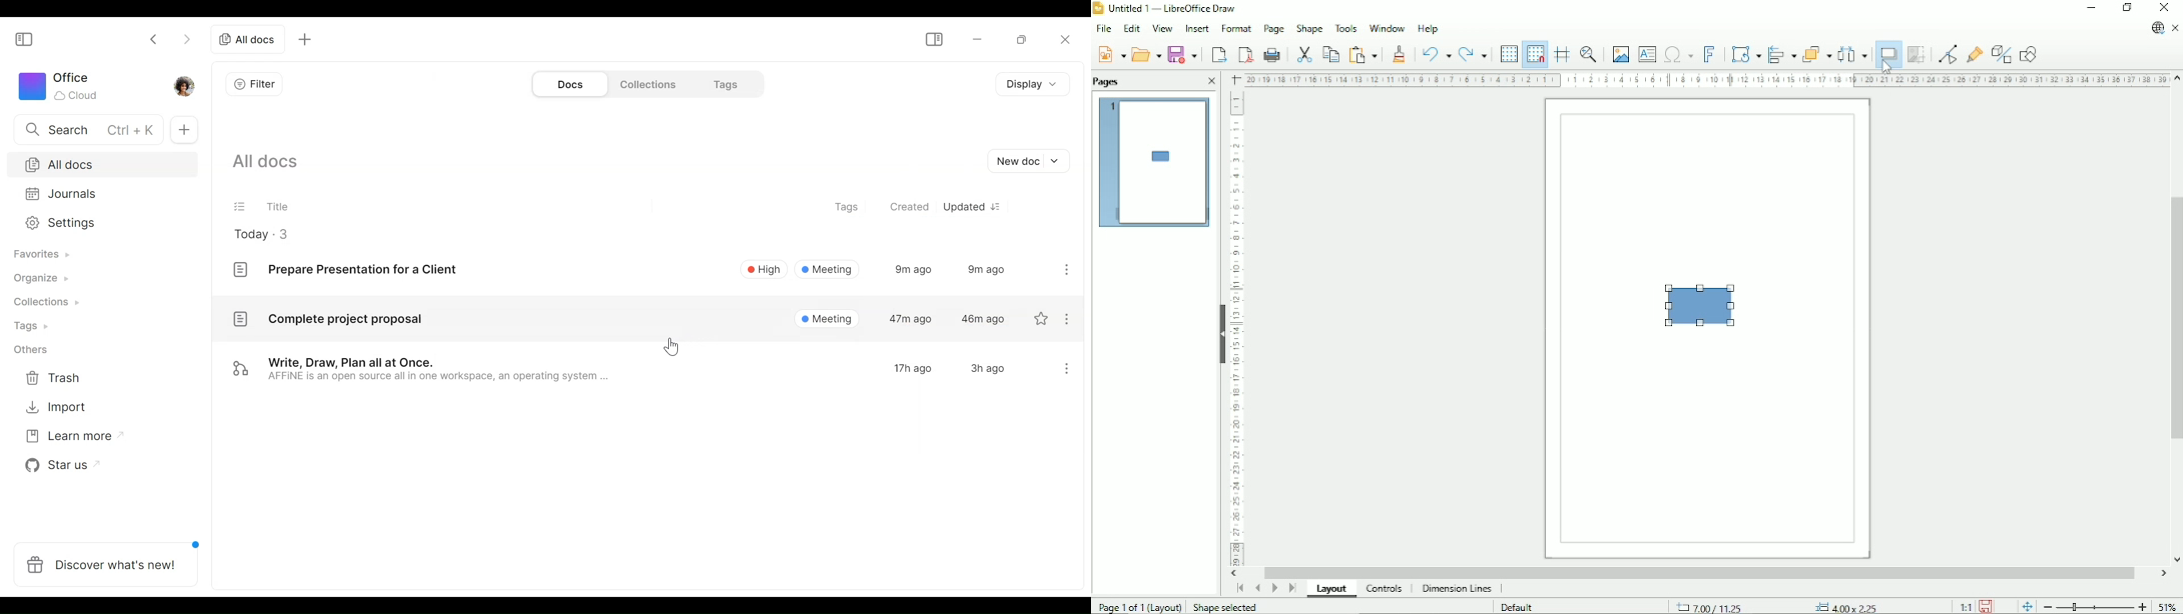  Describe the element at coordinates (1211, 81) in the screenshot. I see `Close` at that location.